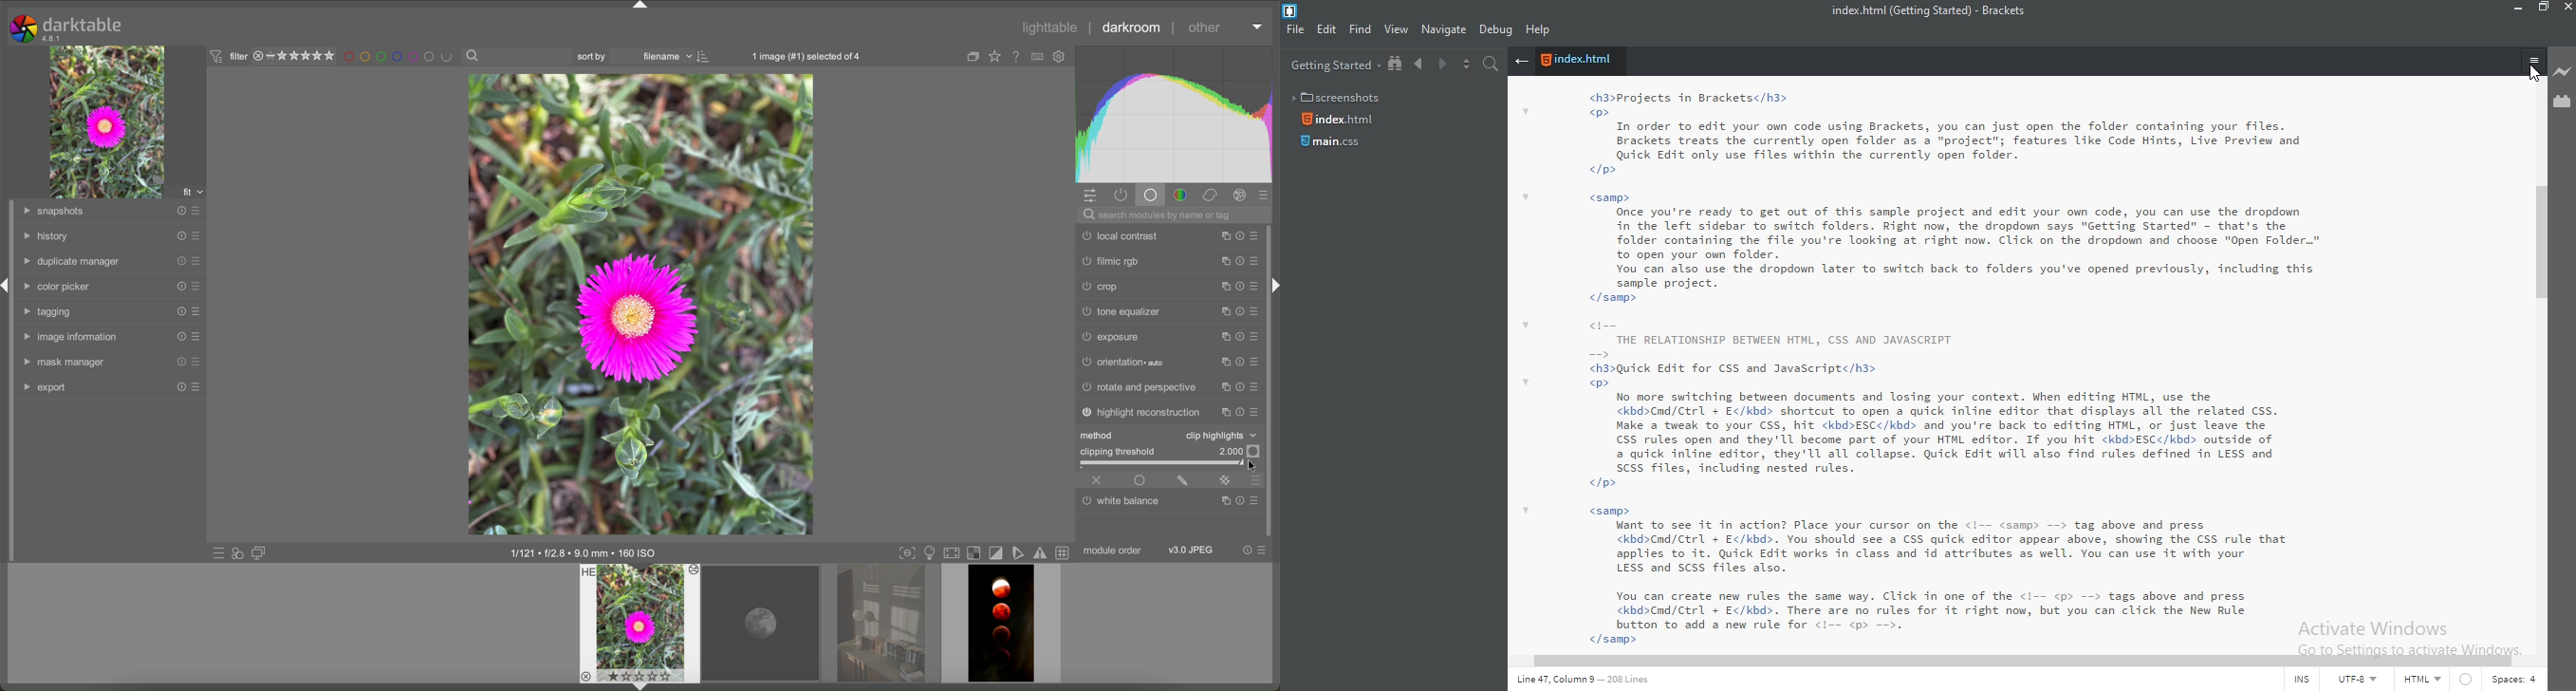 The width and height of the screenshot is (2576, 700). I want to click on mask manager tab, so click(64, 362).